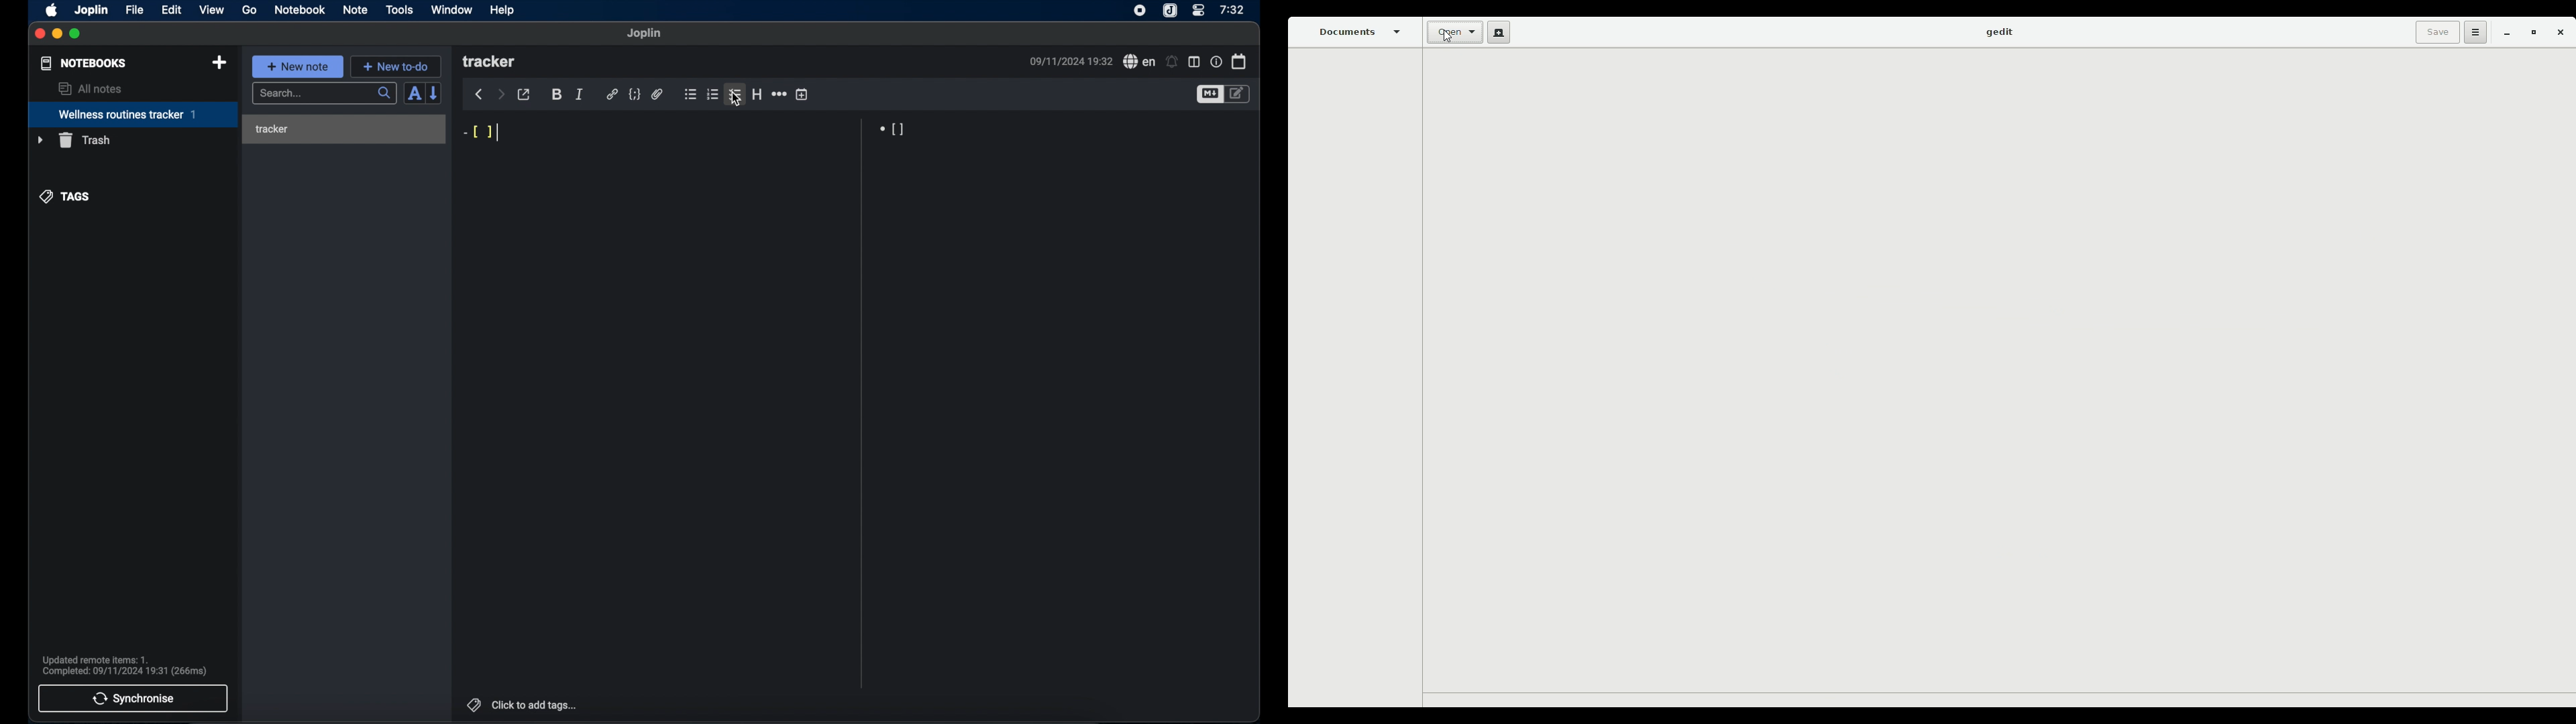 The image size is (2576, 728). What do you see at coordinates (503, 10) in the screenshot?
I see `help` at bounding box center [503, 10].